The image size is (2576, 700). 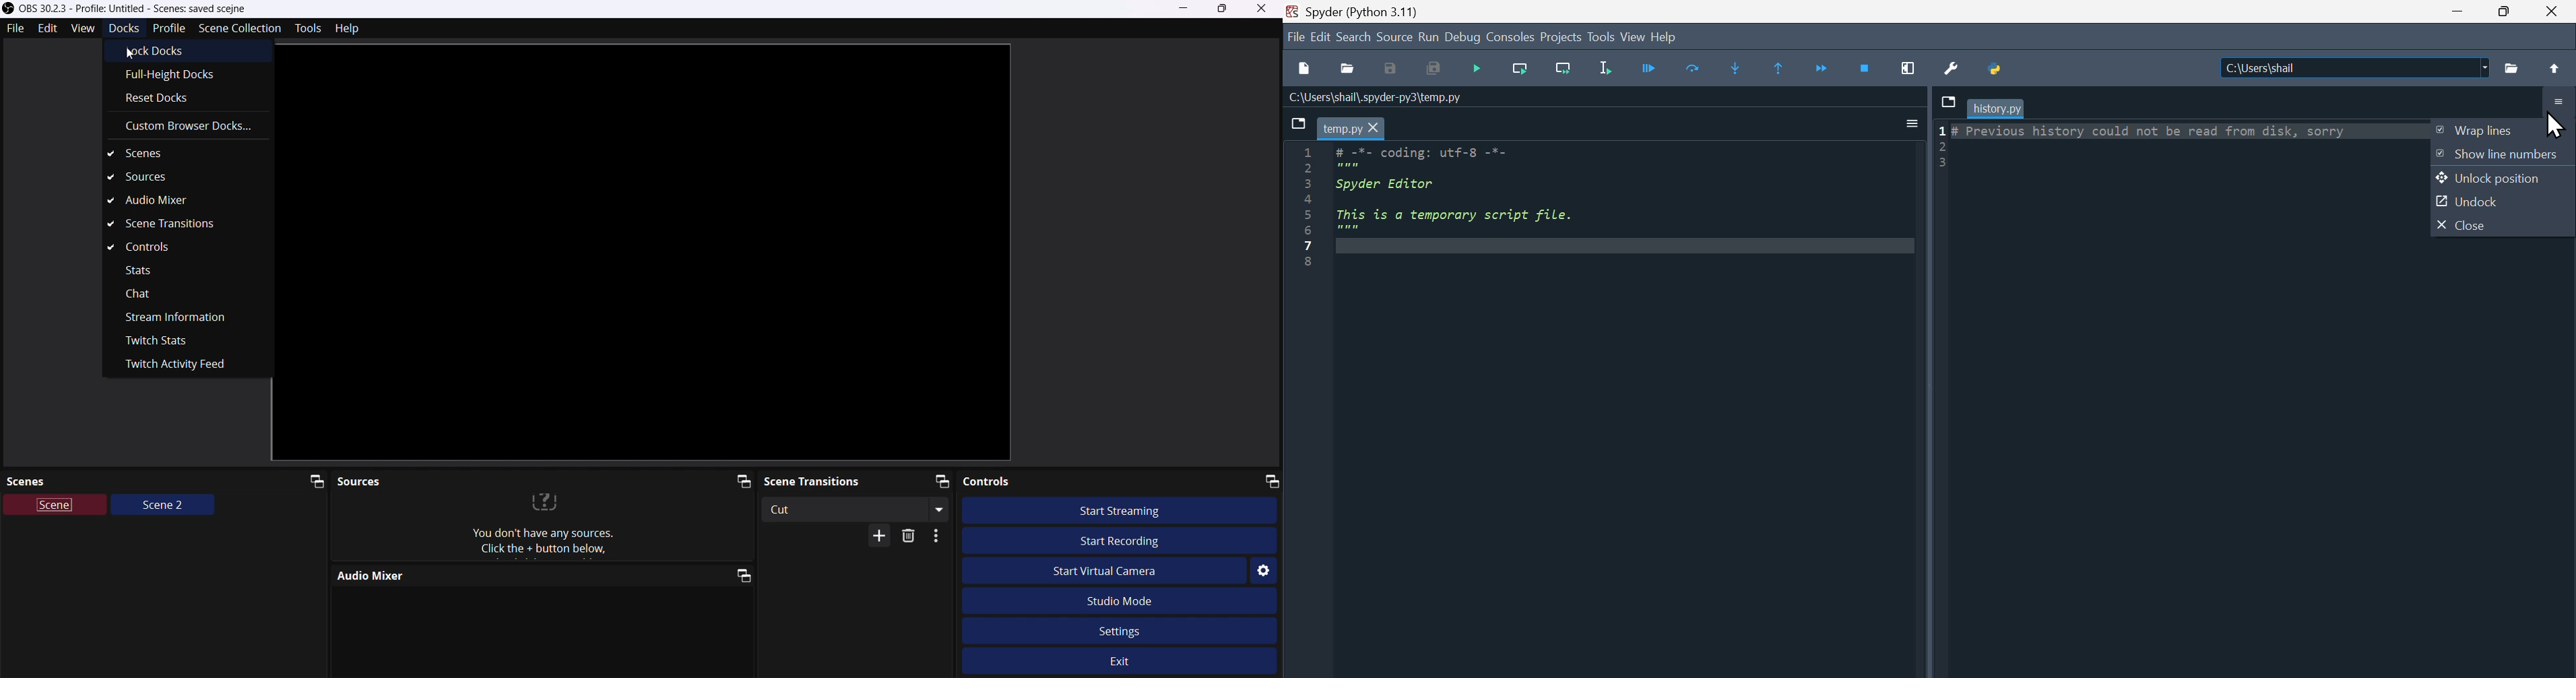 I want to click on Continue debugging, so click(x=1656, y=68).